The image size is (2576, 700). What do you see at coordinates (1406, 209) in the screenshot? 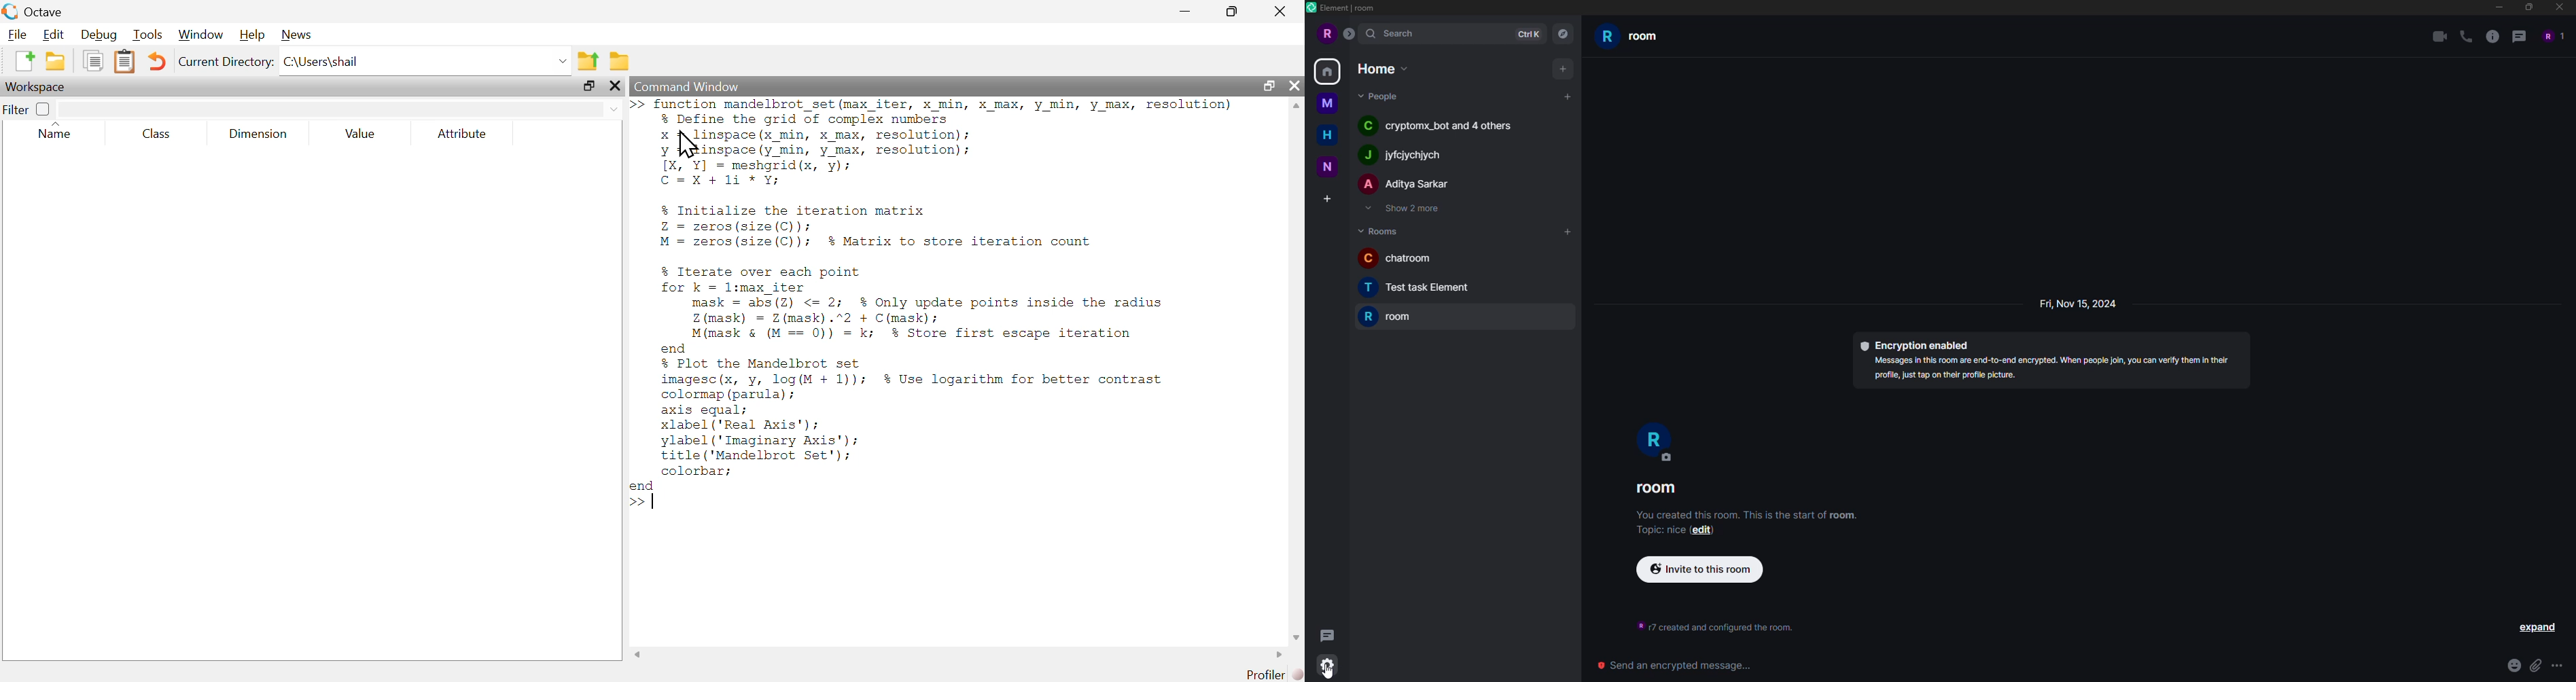
I see `show 2 more` at bounding box center [1406, 209].